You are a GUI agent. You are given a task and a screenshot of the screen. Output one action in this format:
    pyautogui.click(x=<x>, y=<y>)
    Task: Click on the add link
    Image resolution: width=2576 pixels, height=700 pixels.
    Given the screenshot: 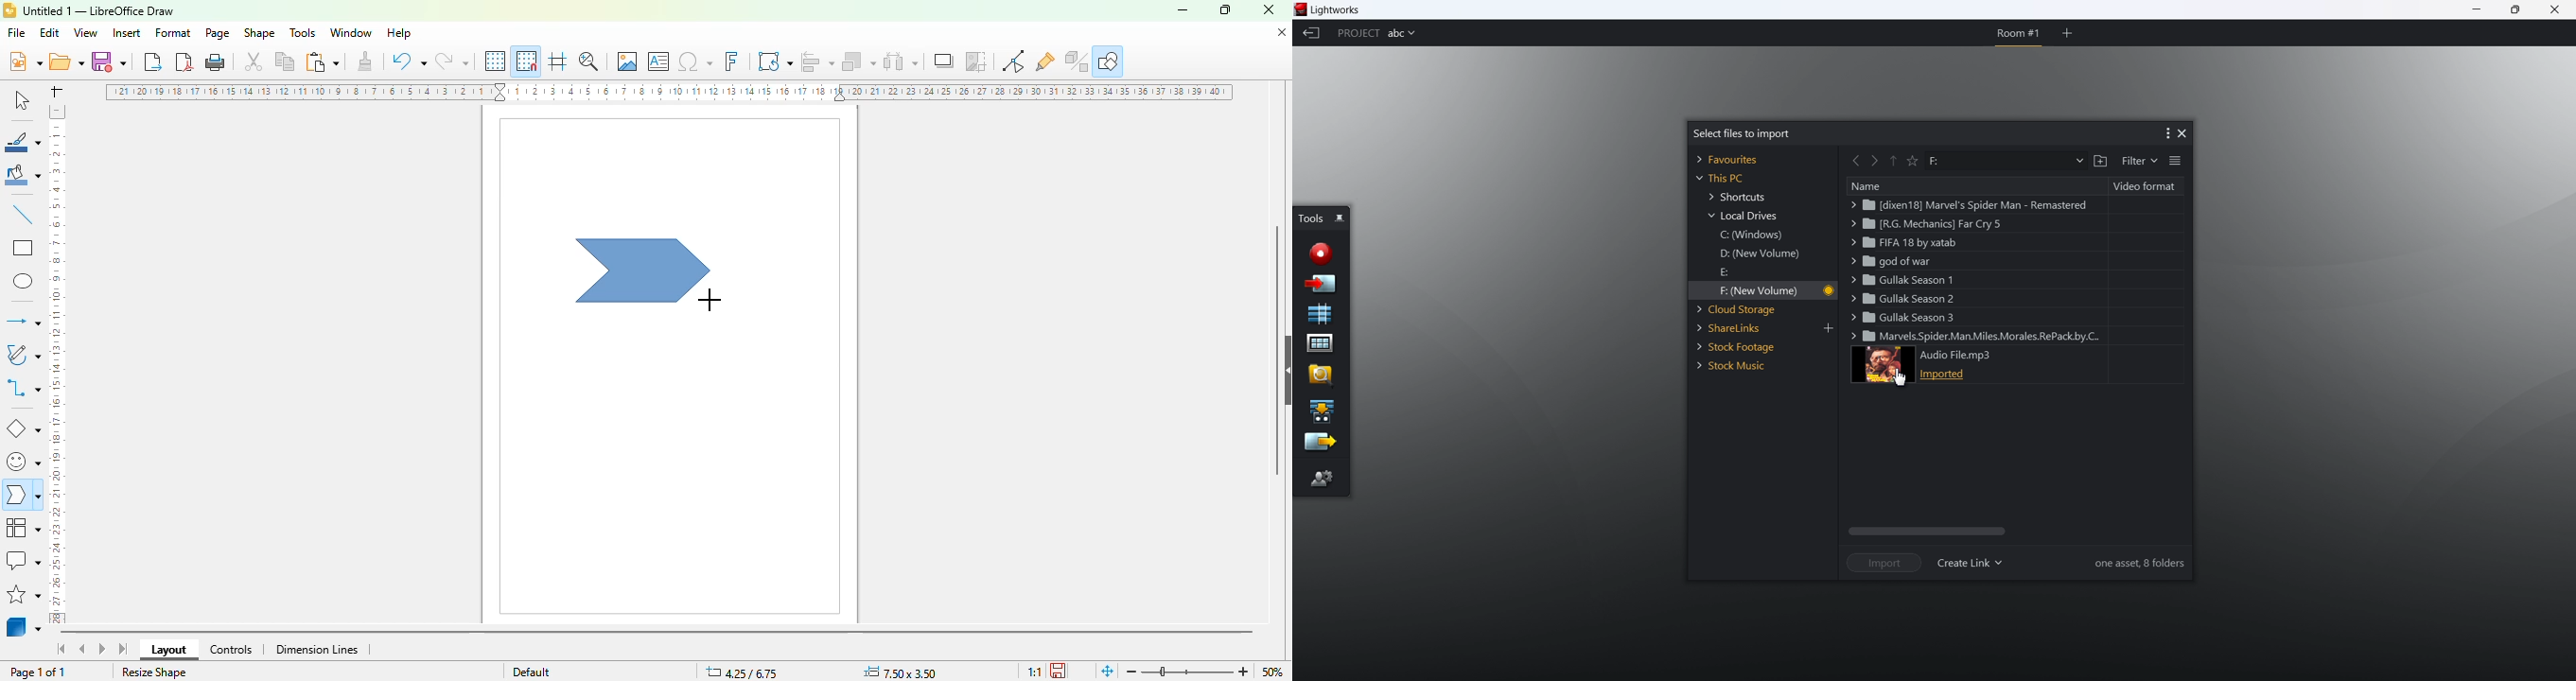 What is the action you would take?
    pyautogui.click(x=1828, y=328)
    